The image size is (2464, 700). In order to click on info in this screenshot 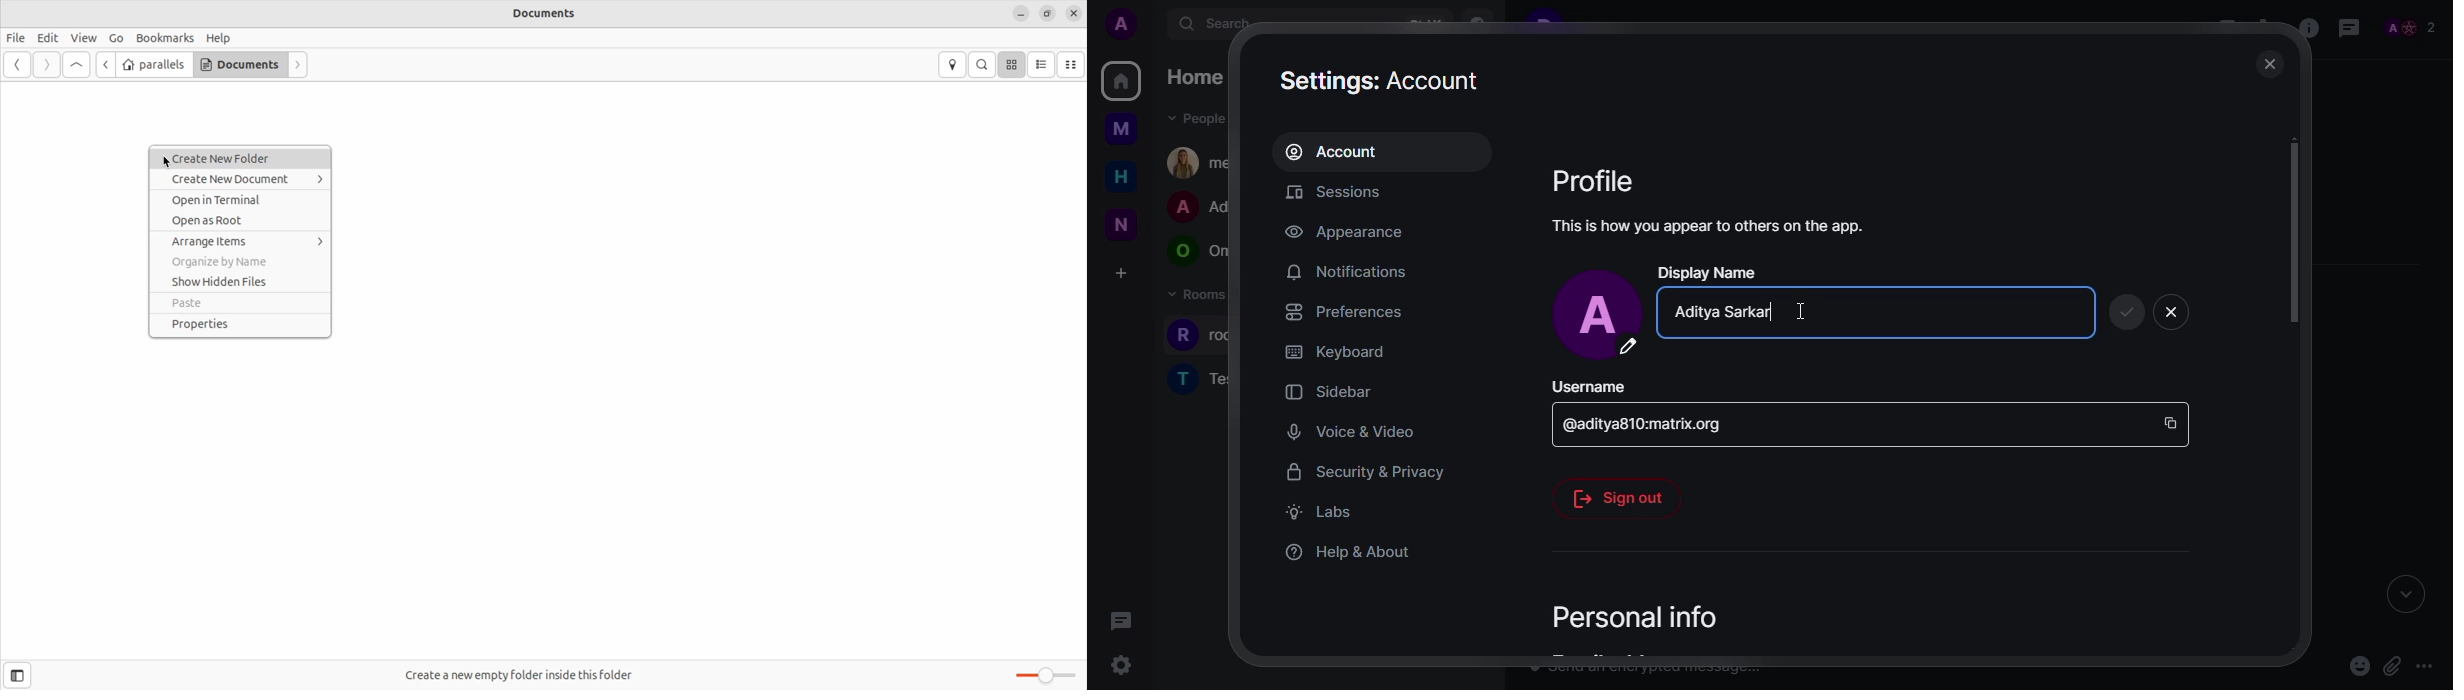, I will do `click(1711, 225)`.